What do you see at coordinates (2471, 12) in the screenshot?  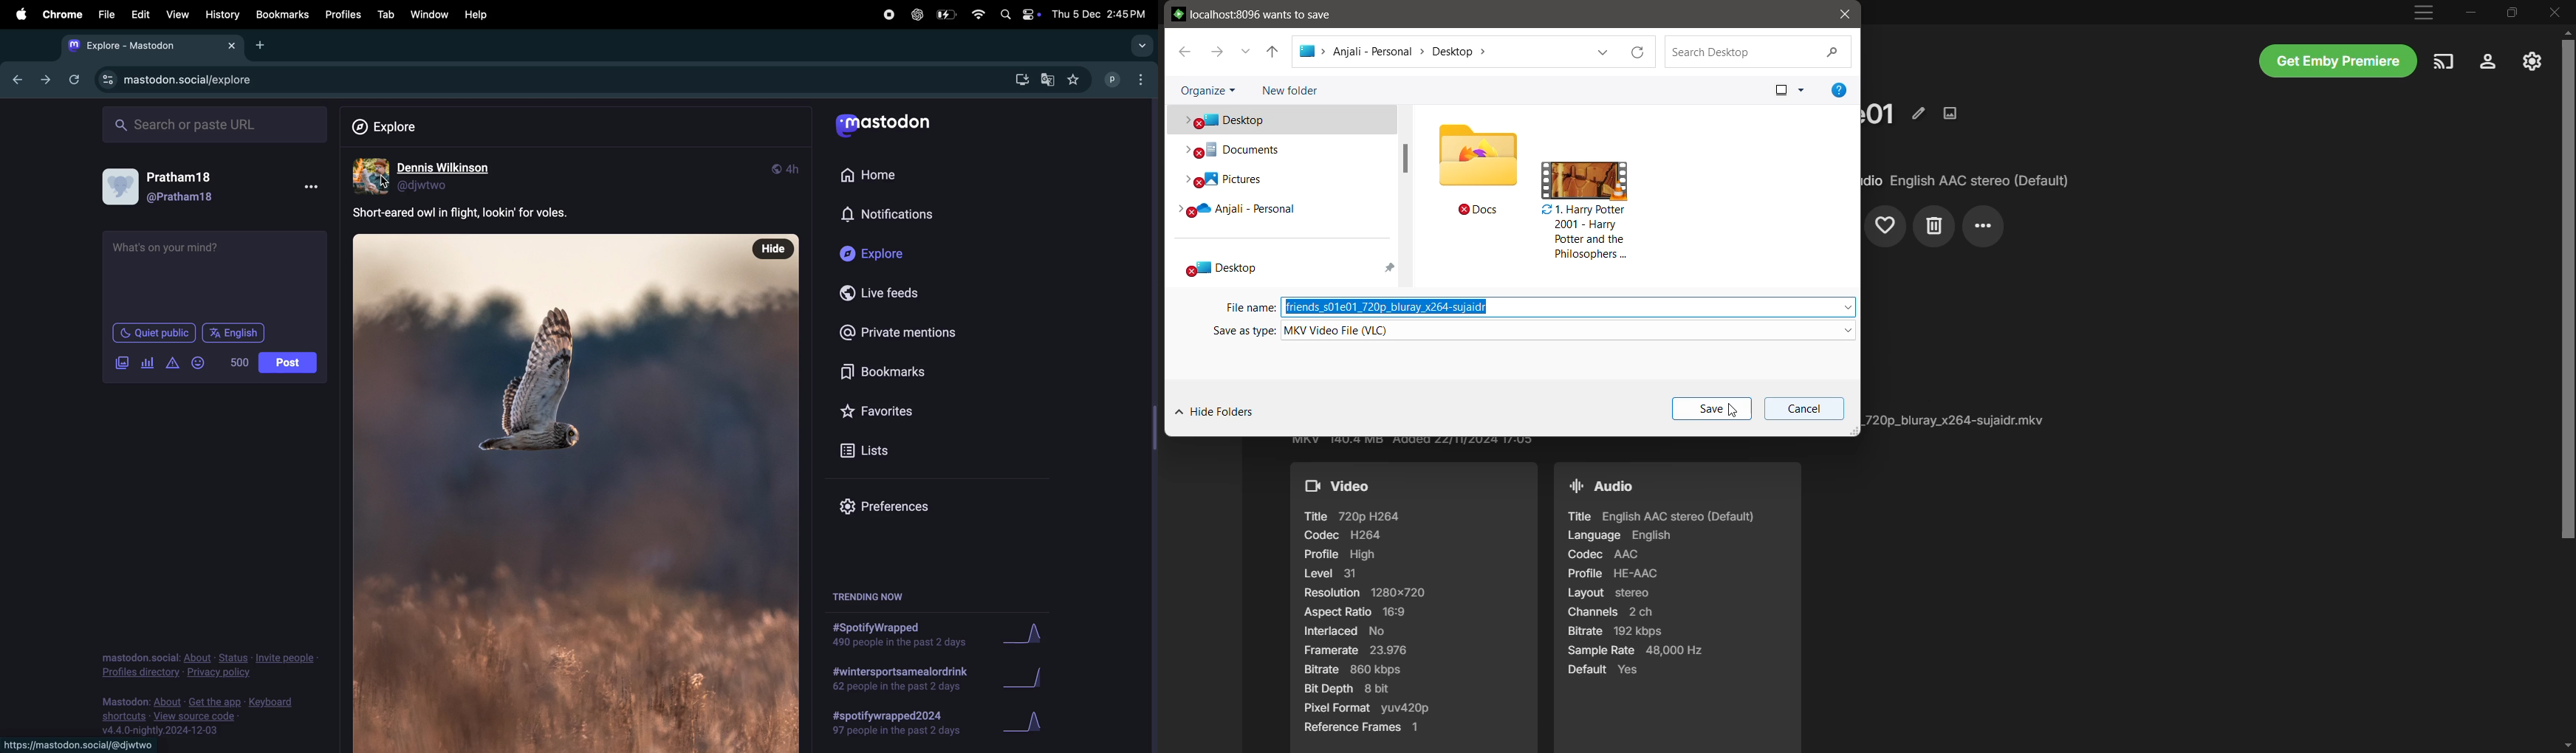 I see `Minimize` at bounding box center [2471, 12].